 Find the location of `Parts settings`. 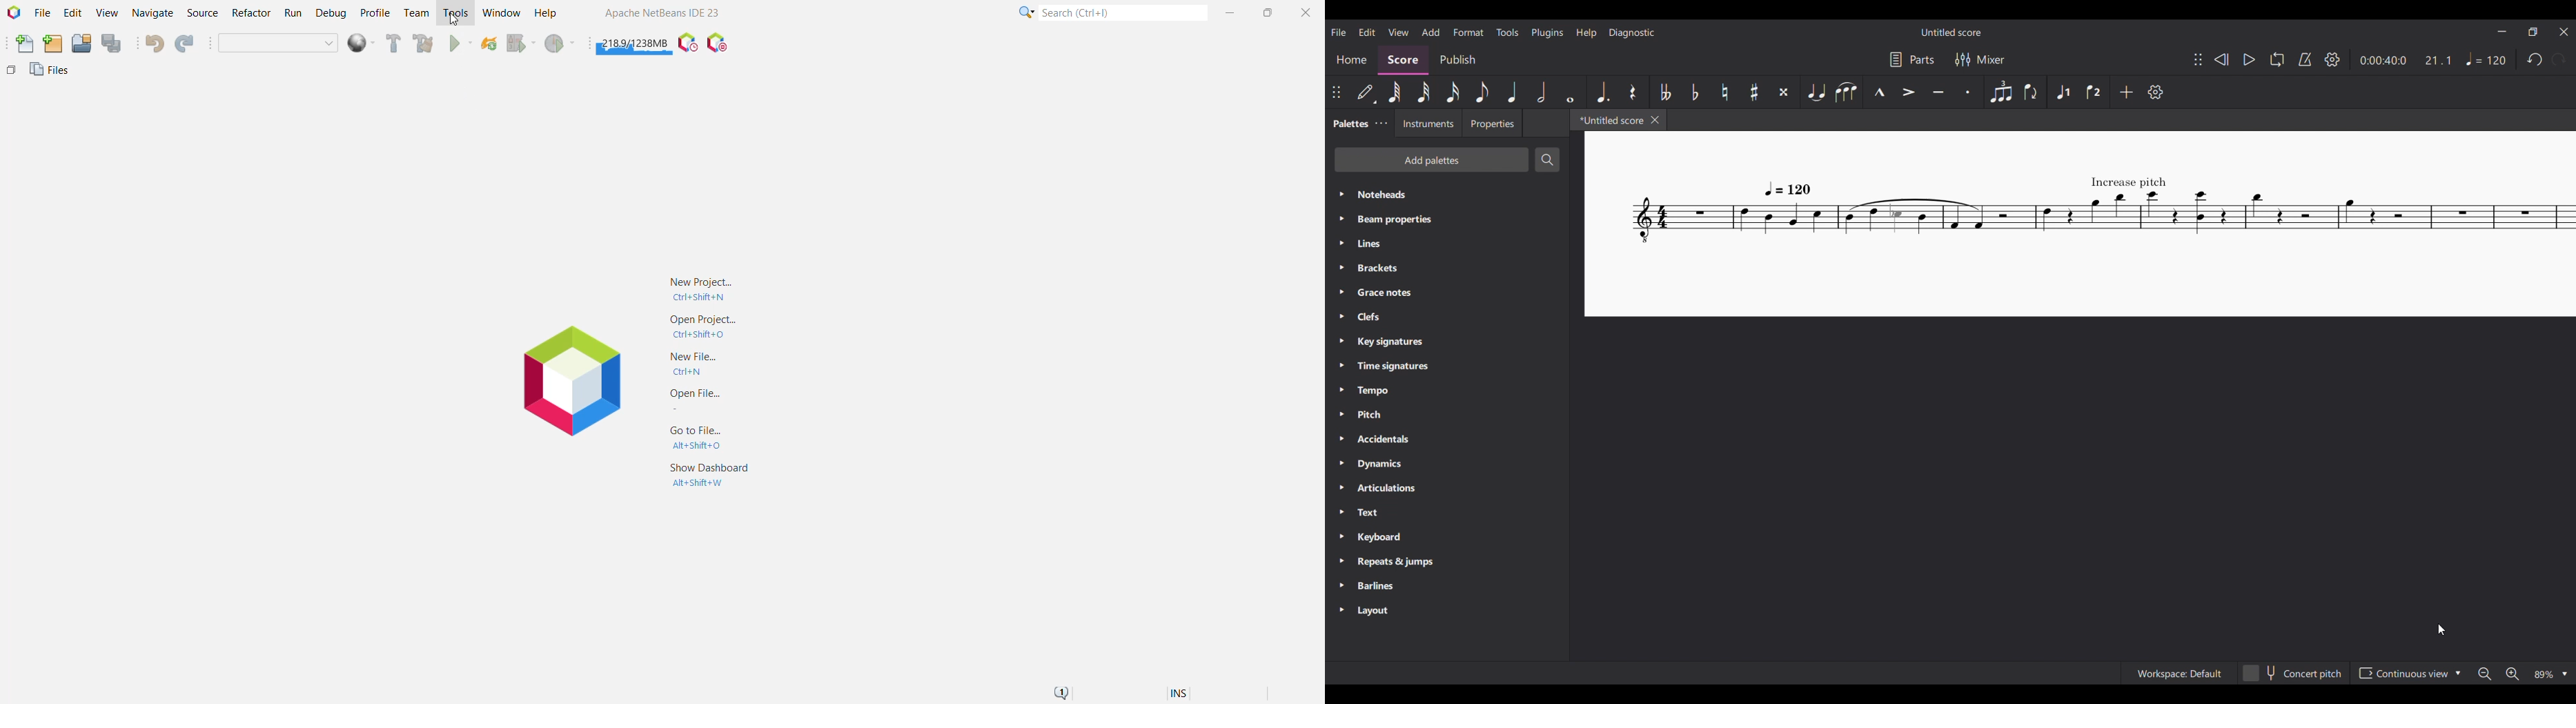

Parts settings is located at coordinates (1912, 59).